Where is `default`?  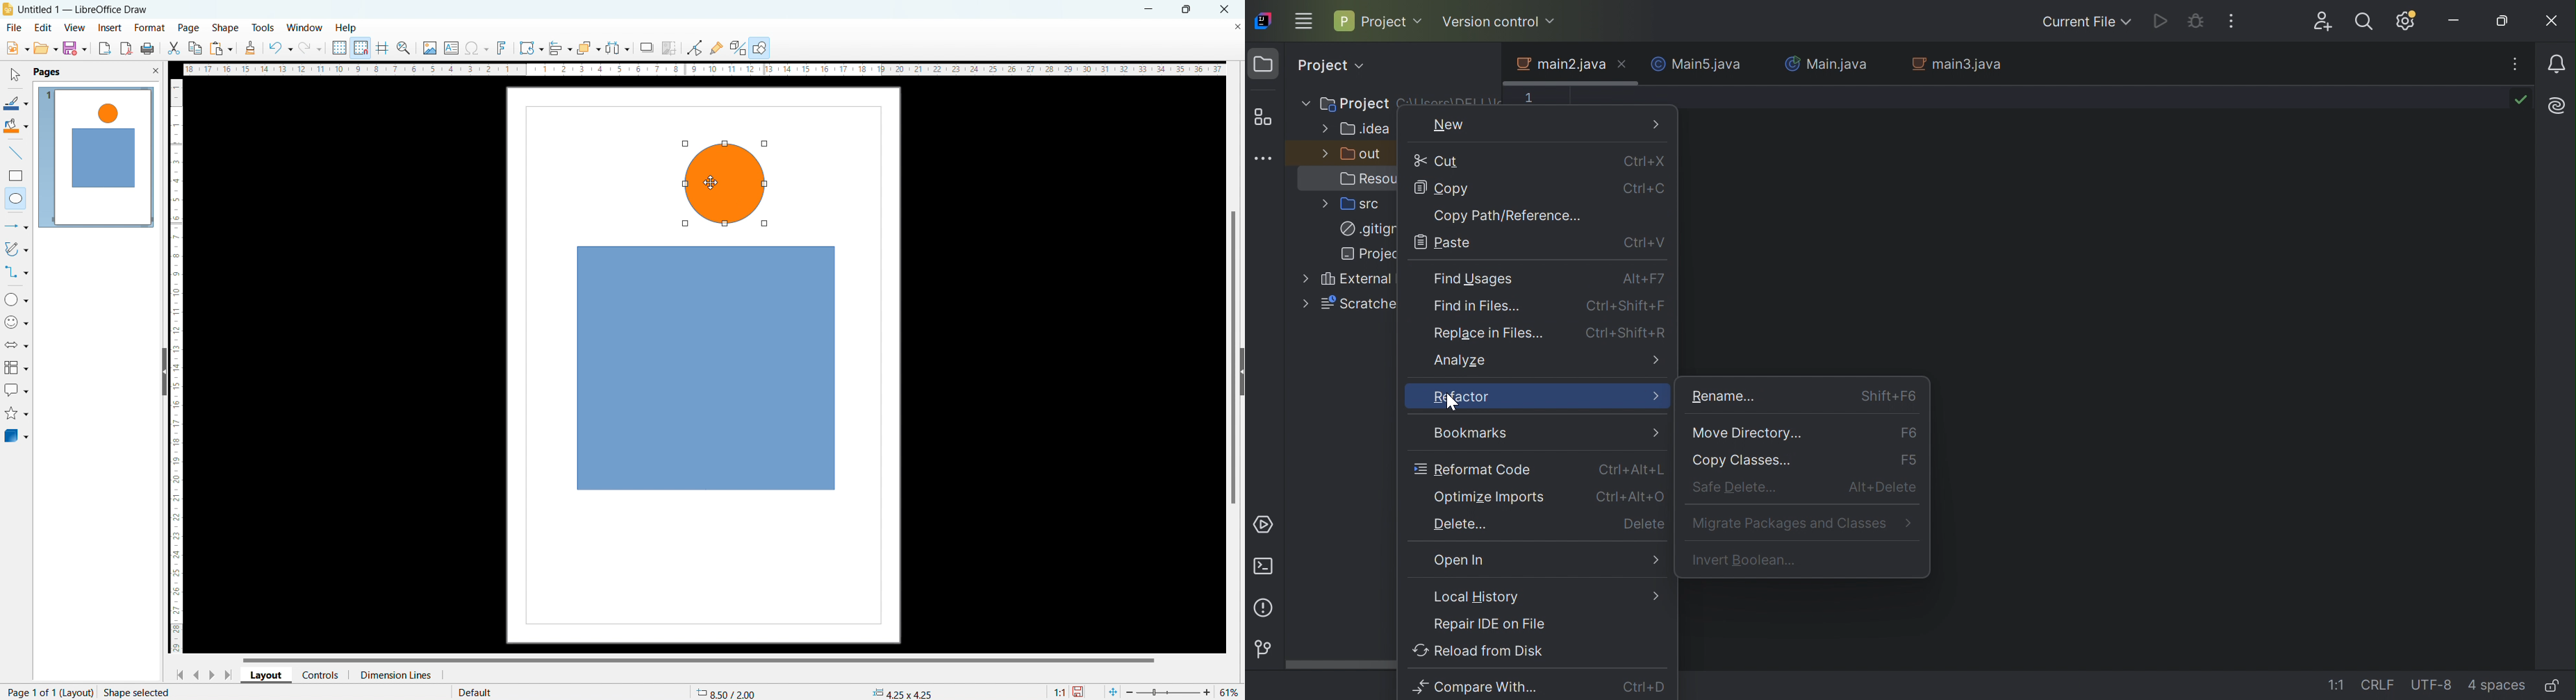
default is located at coordinates (474, 692).